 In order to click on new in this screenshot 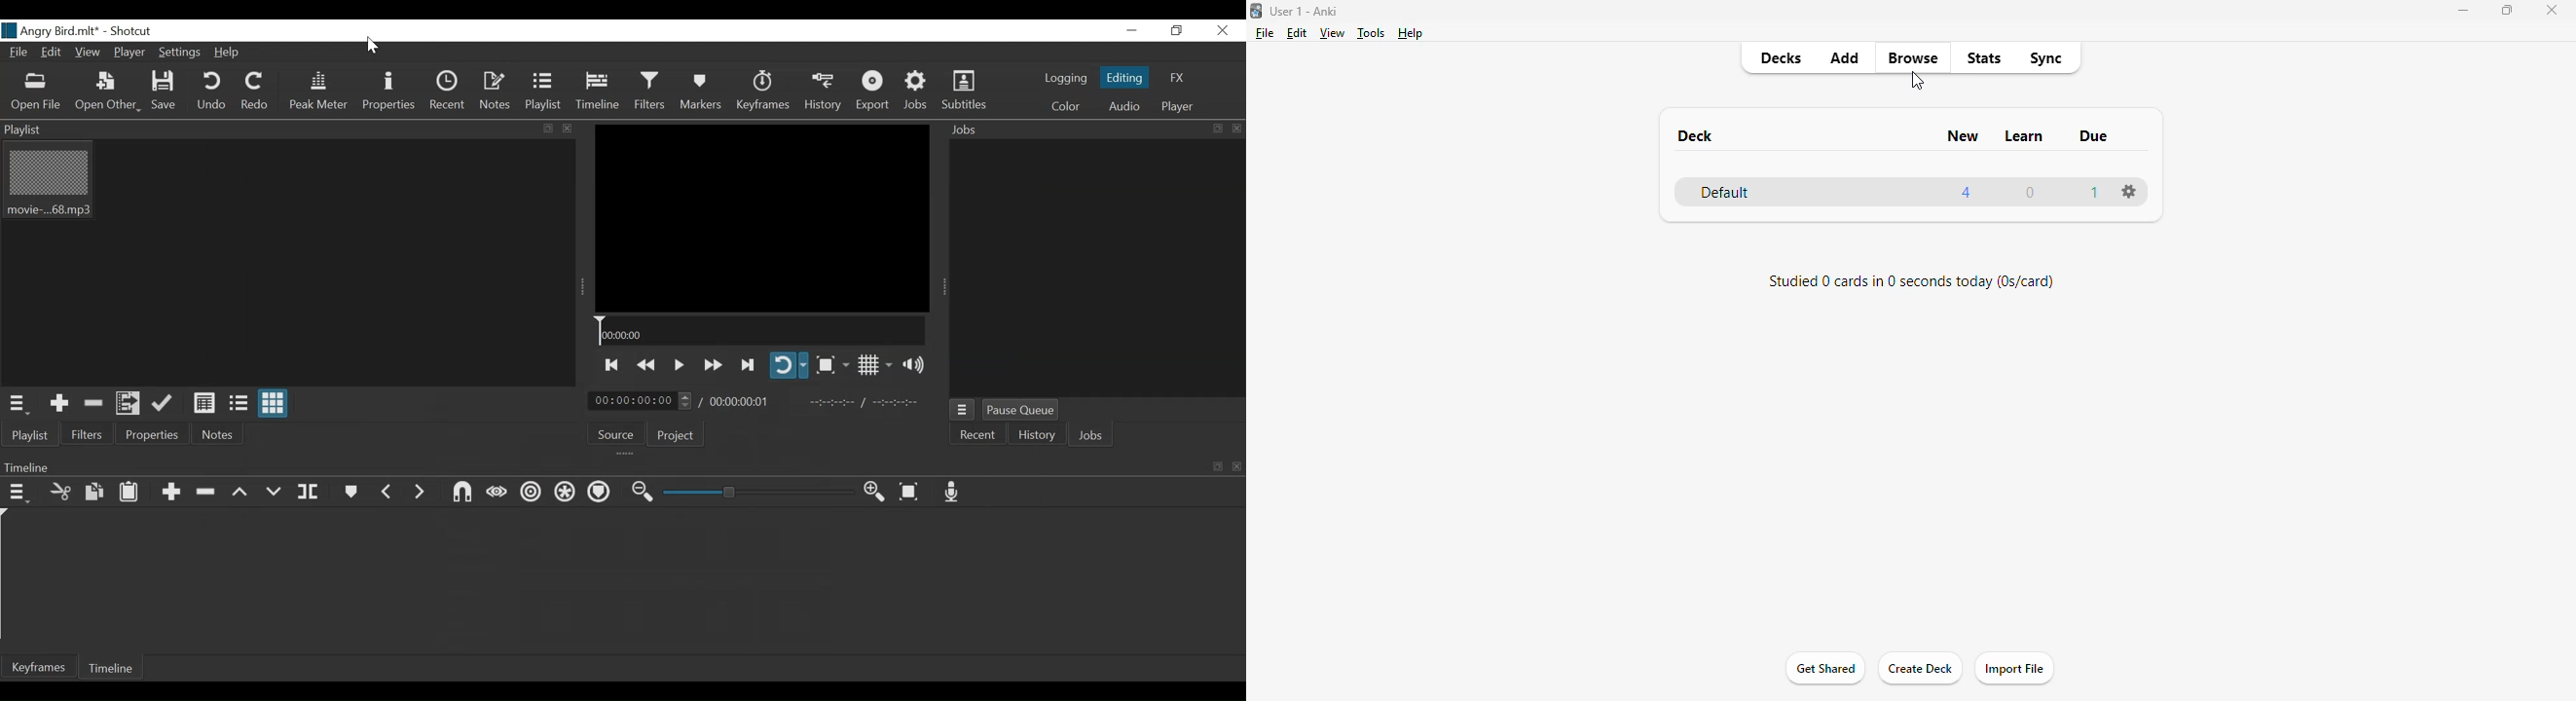, I will do `click(1965, 135)`.